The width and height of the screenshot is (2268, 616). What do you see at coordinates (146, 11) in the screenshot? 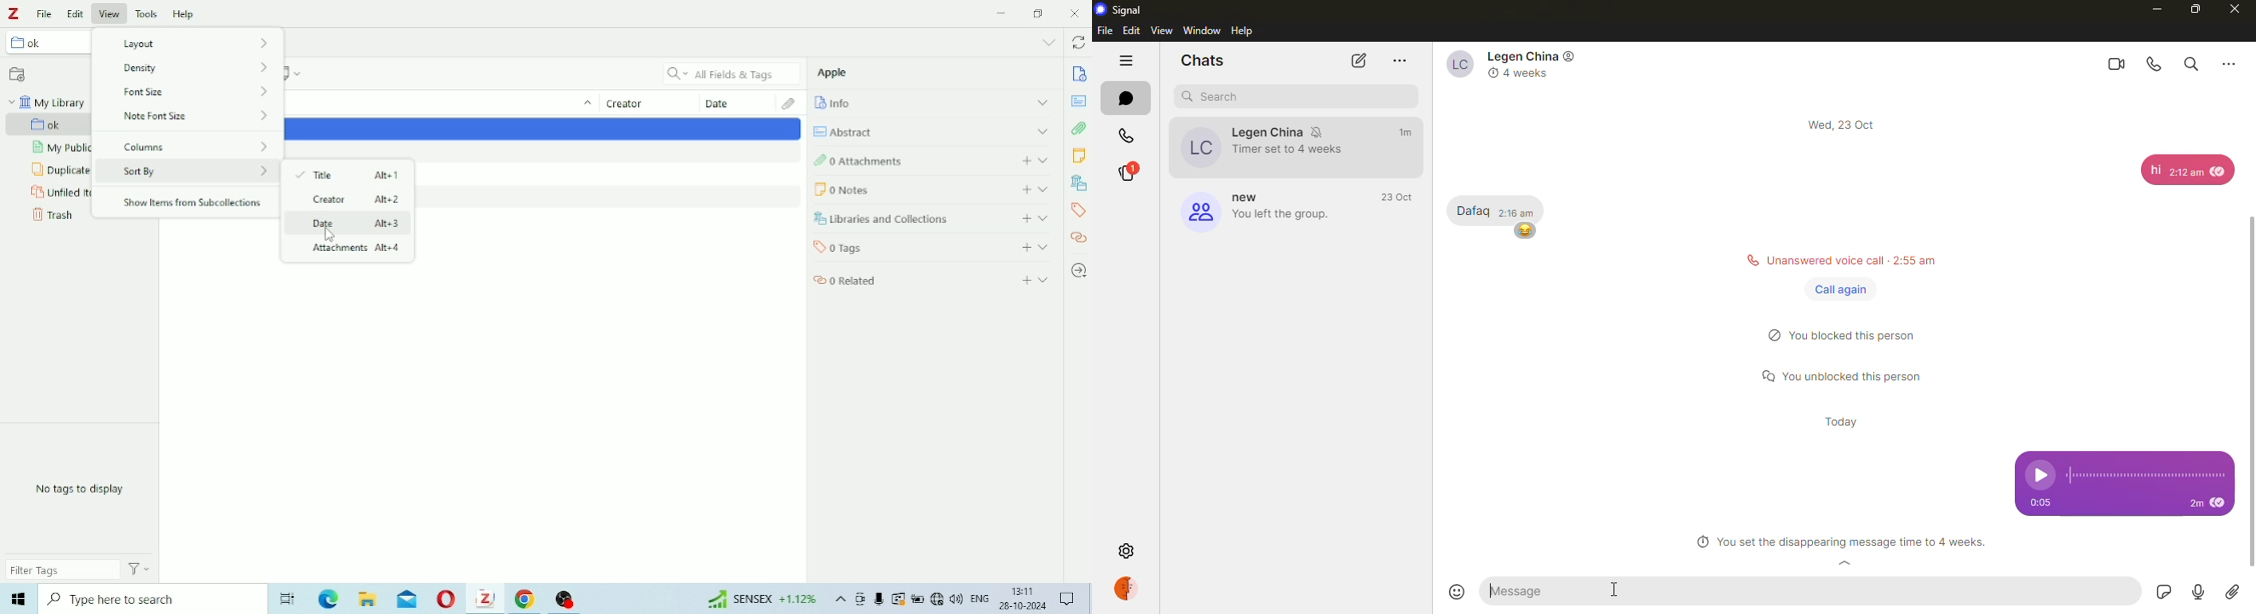
I see `Tools` at bounding box center [146, 11].